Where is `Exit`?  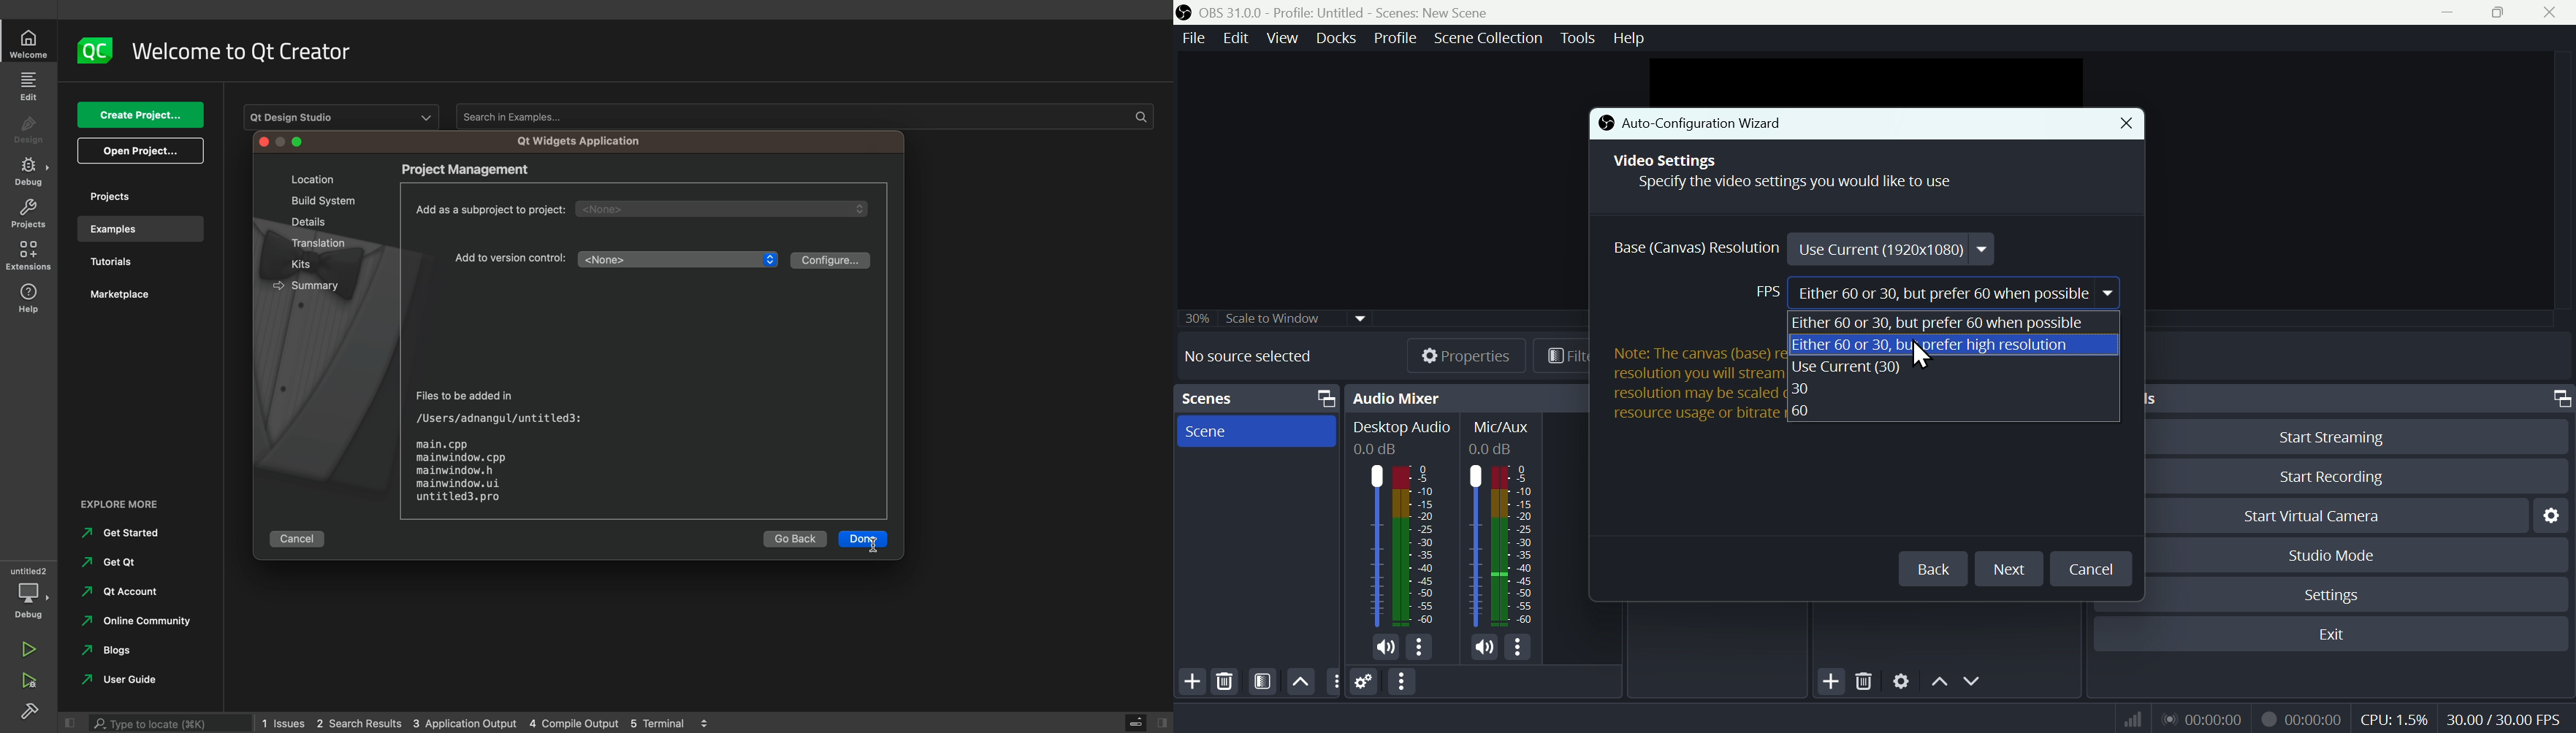
Exit is located at coordinates (2330, 634).